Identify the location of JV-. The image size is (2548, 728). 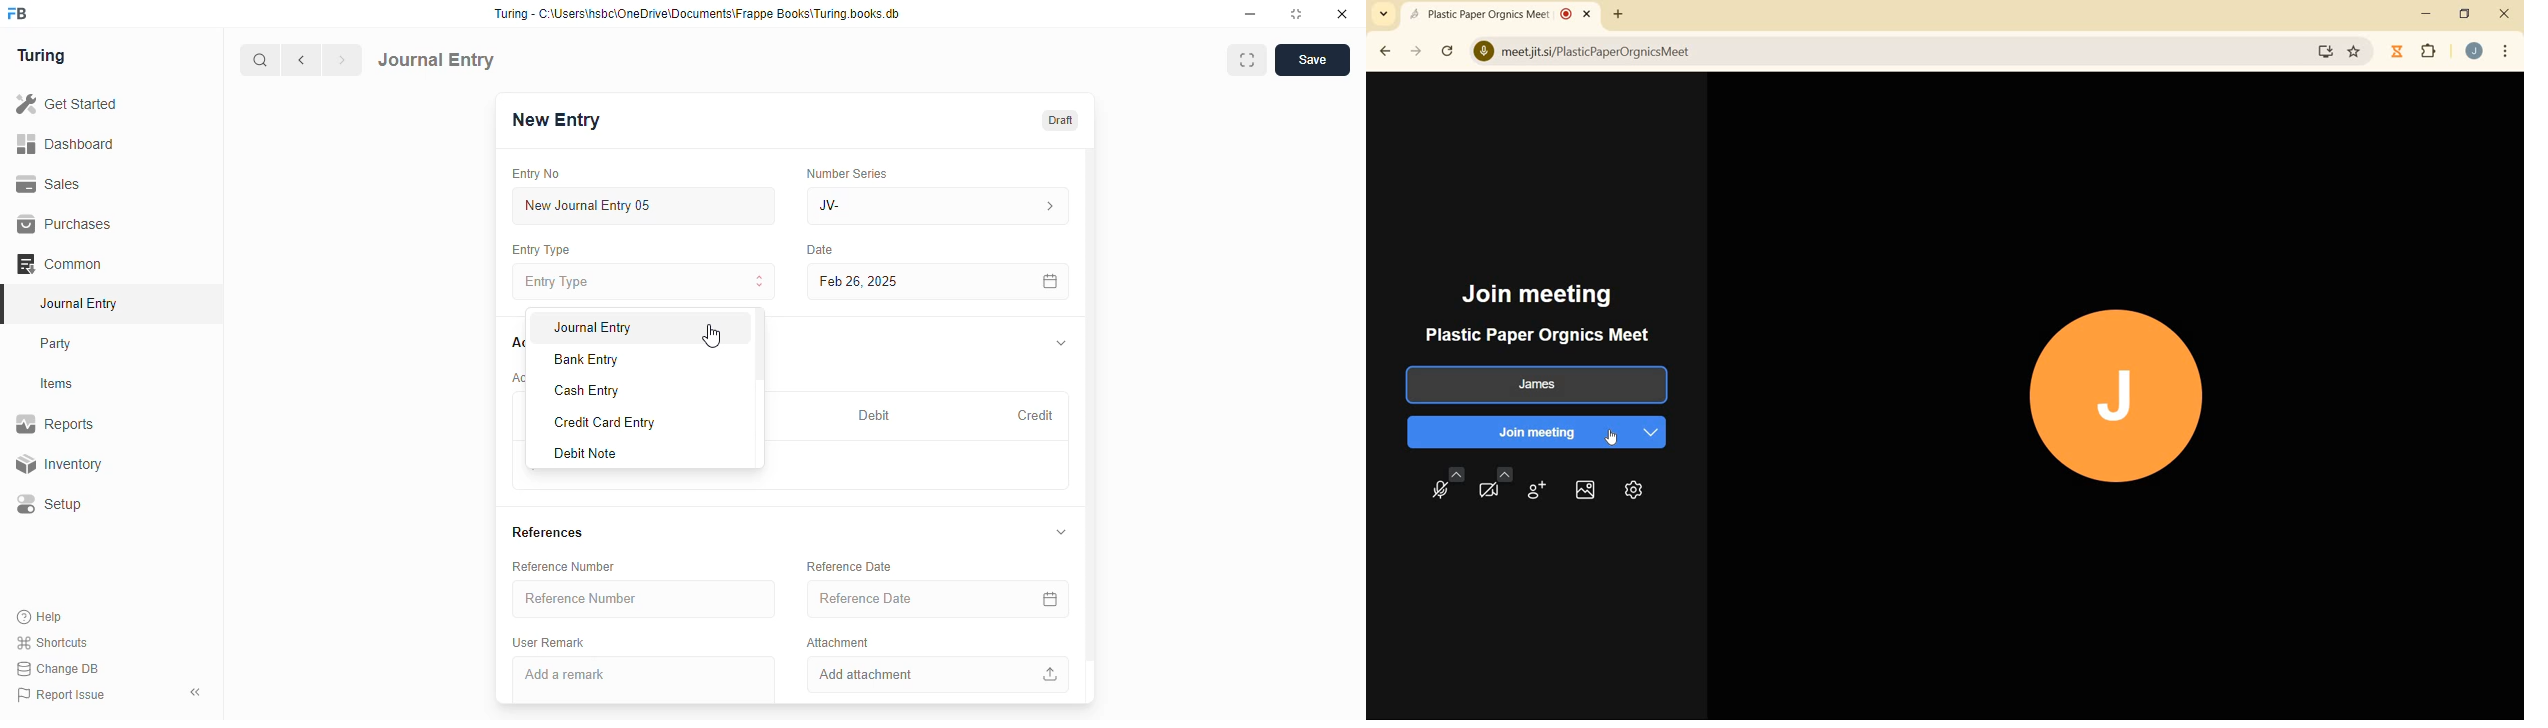
(939, 206).